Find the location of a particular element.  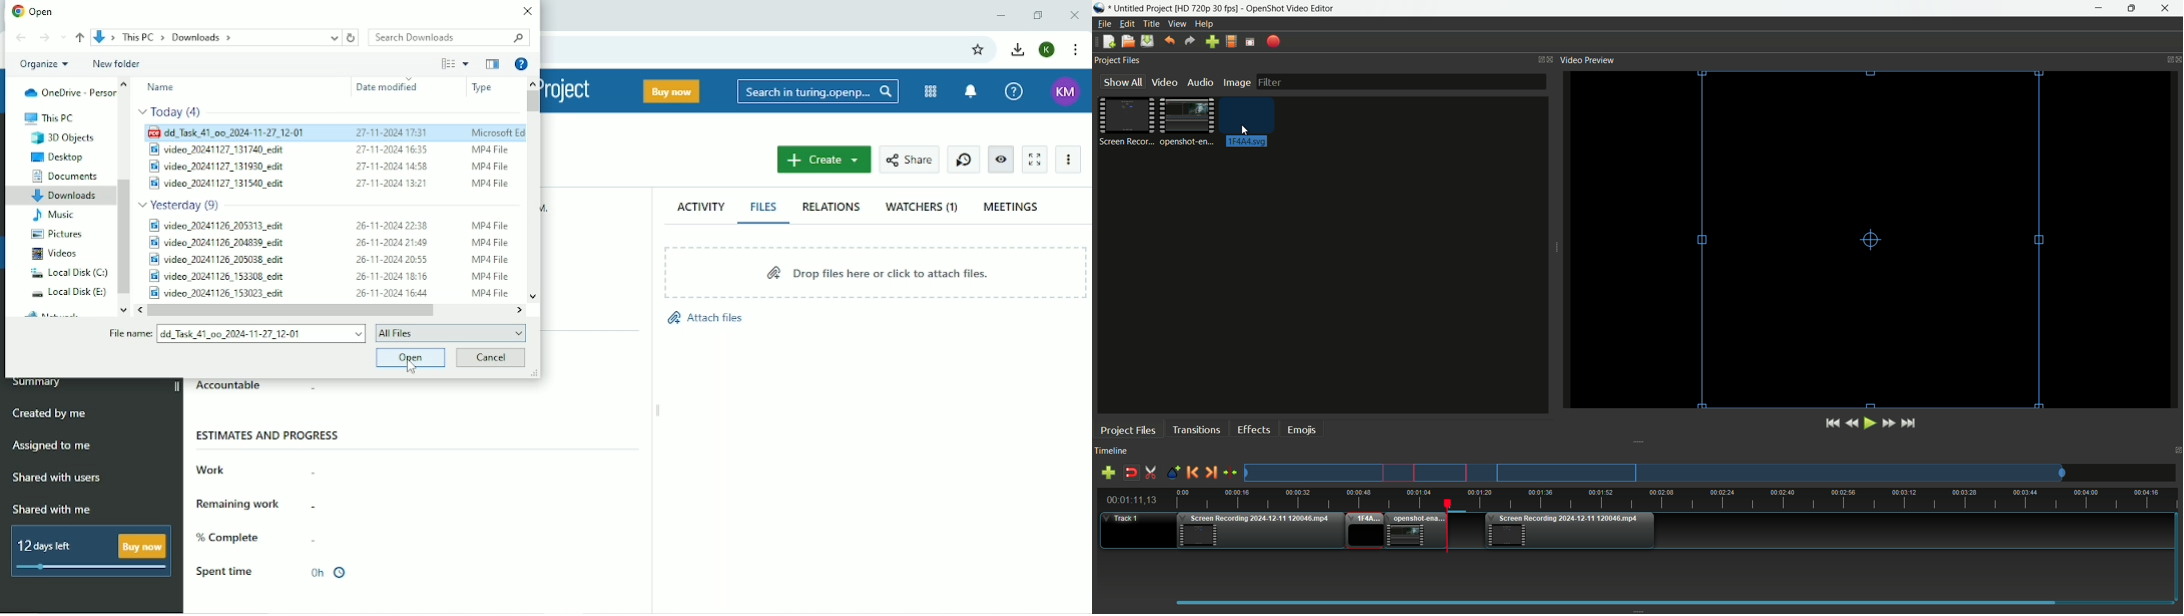

Effects is located at coordinates (1253, 429).